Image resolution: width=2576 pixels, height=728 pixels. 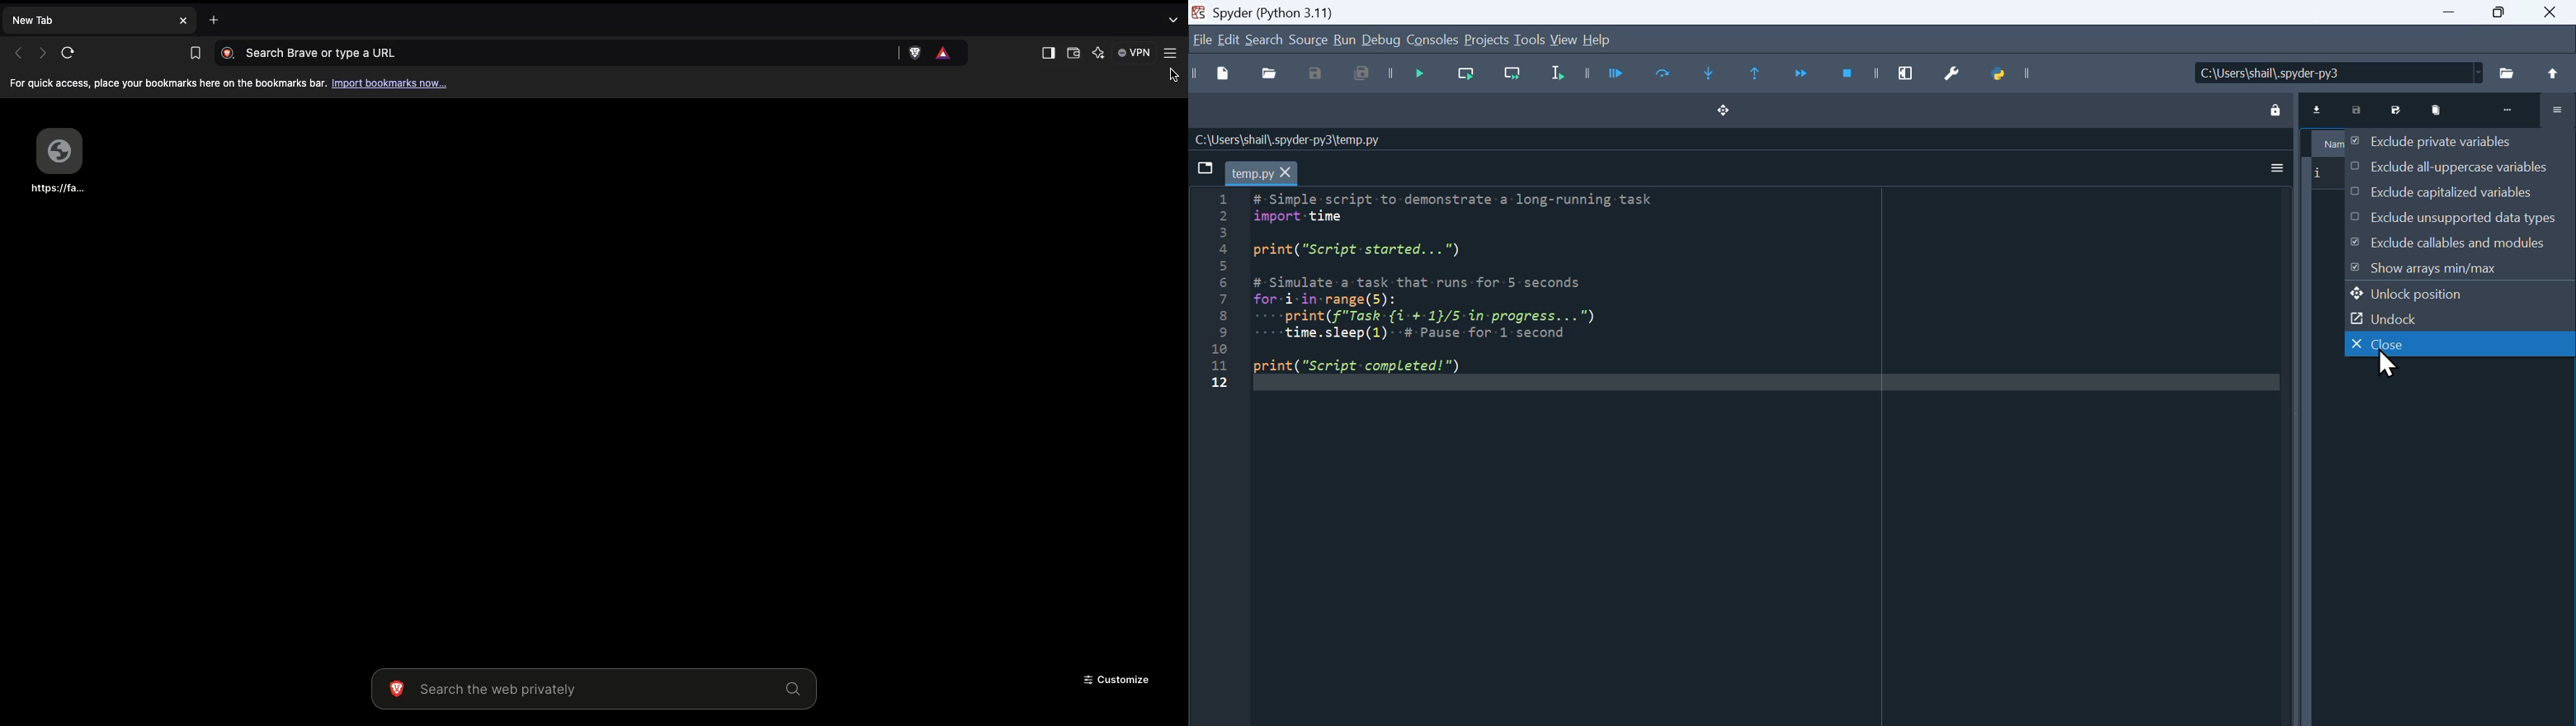 I want to click on Close, so click(x=2551, y=12).